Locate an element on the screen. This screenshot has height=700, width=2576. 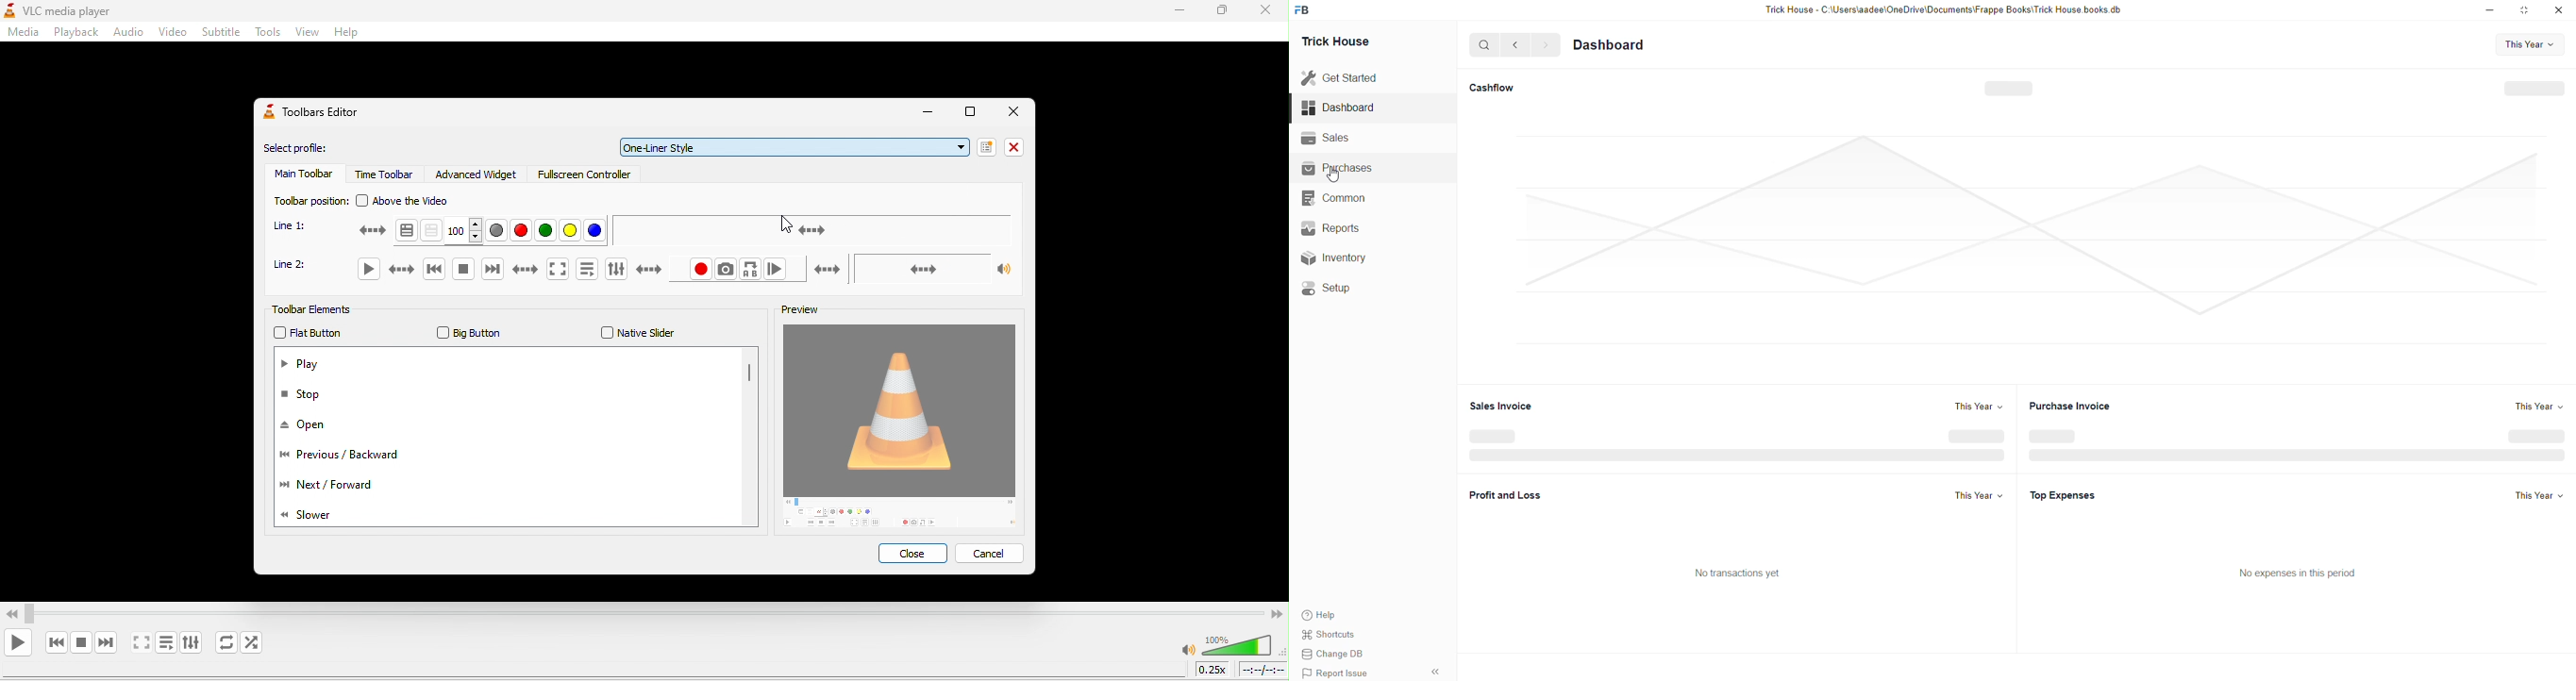
 Get Started is located at coordinates (1340, 76).